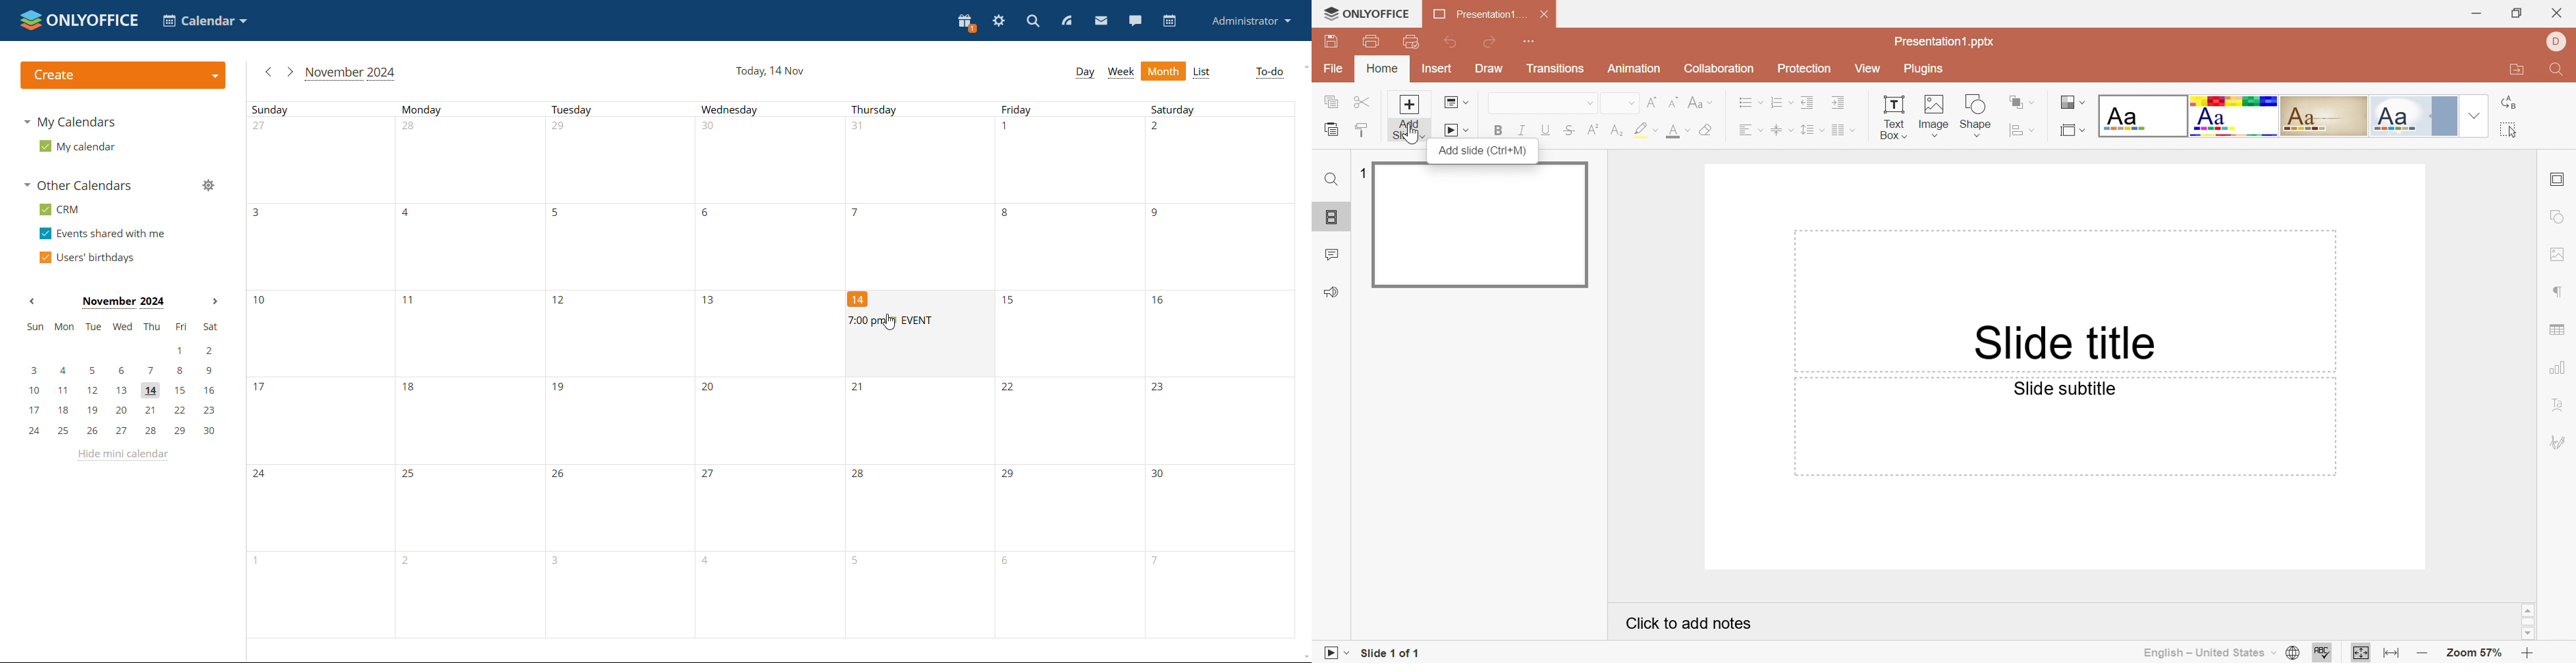  I want to click on Redo, so click(1490, 42).